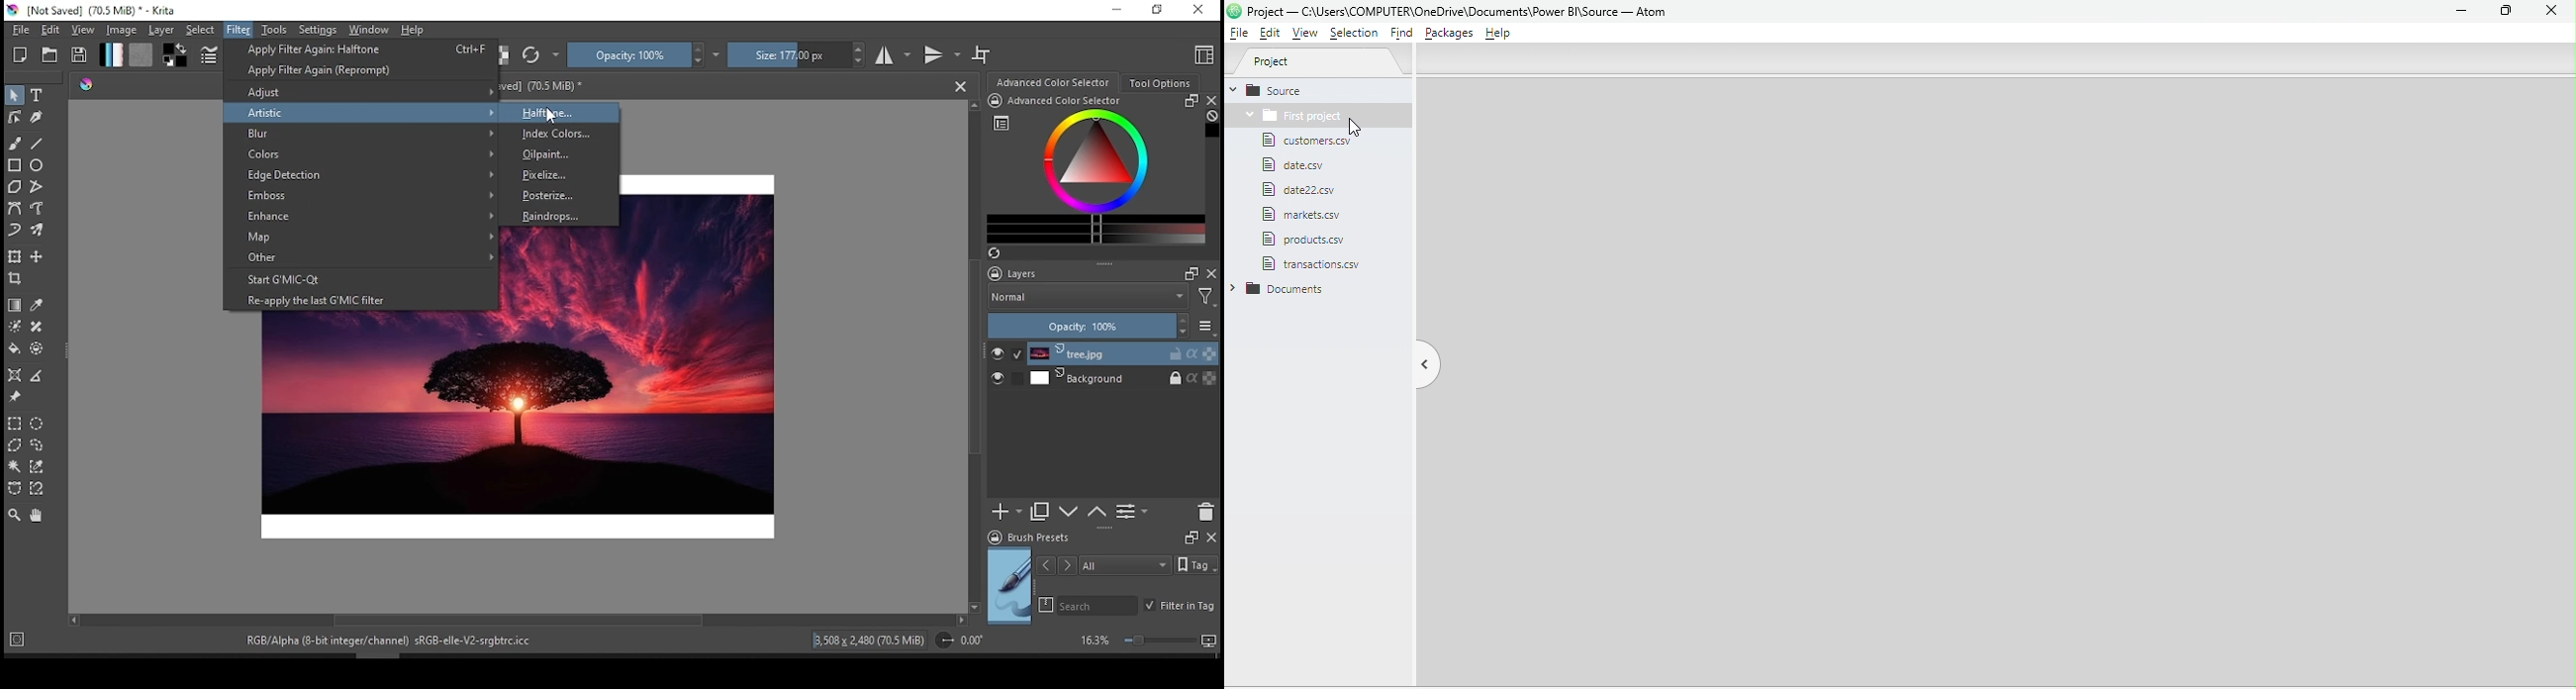  I want to click on contiguous selection tool, so click(14, 466).